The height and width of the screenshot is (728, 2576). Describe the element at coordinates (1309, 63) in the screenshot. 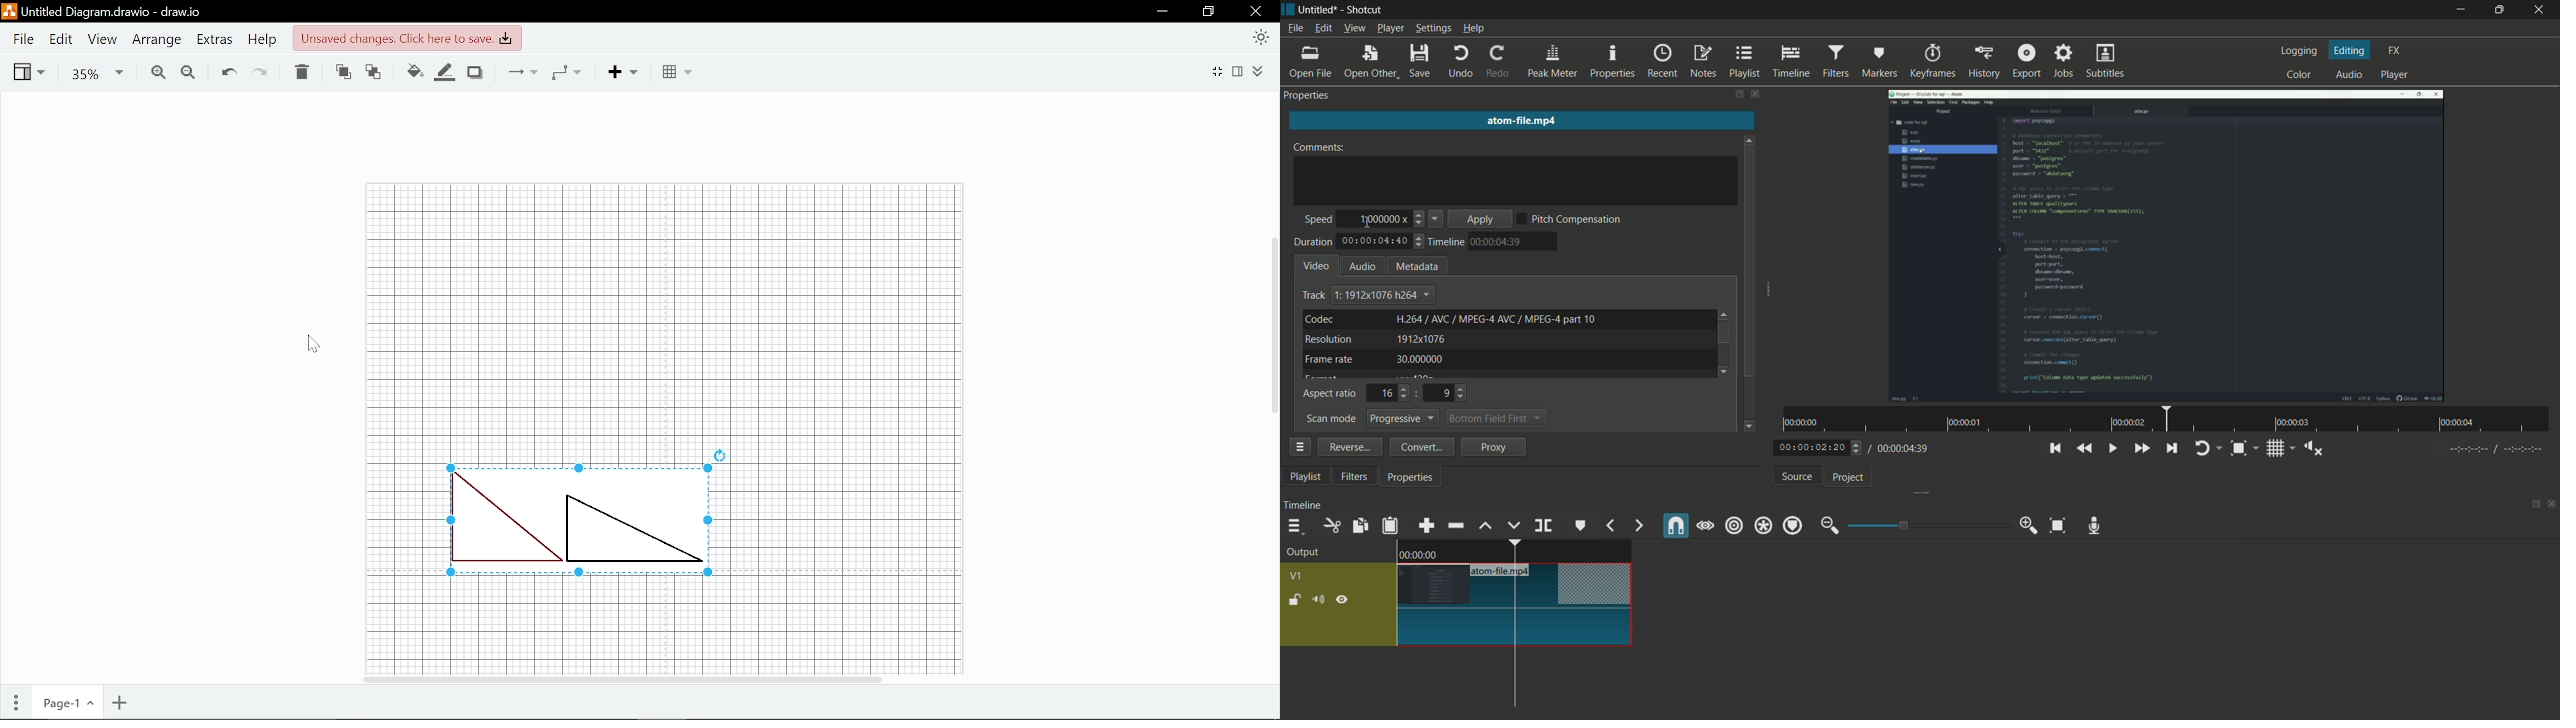

I see `open file` at that location.